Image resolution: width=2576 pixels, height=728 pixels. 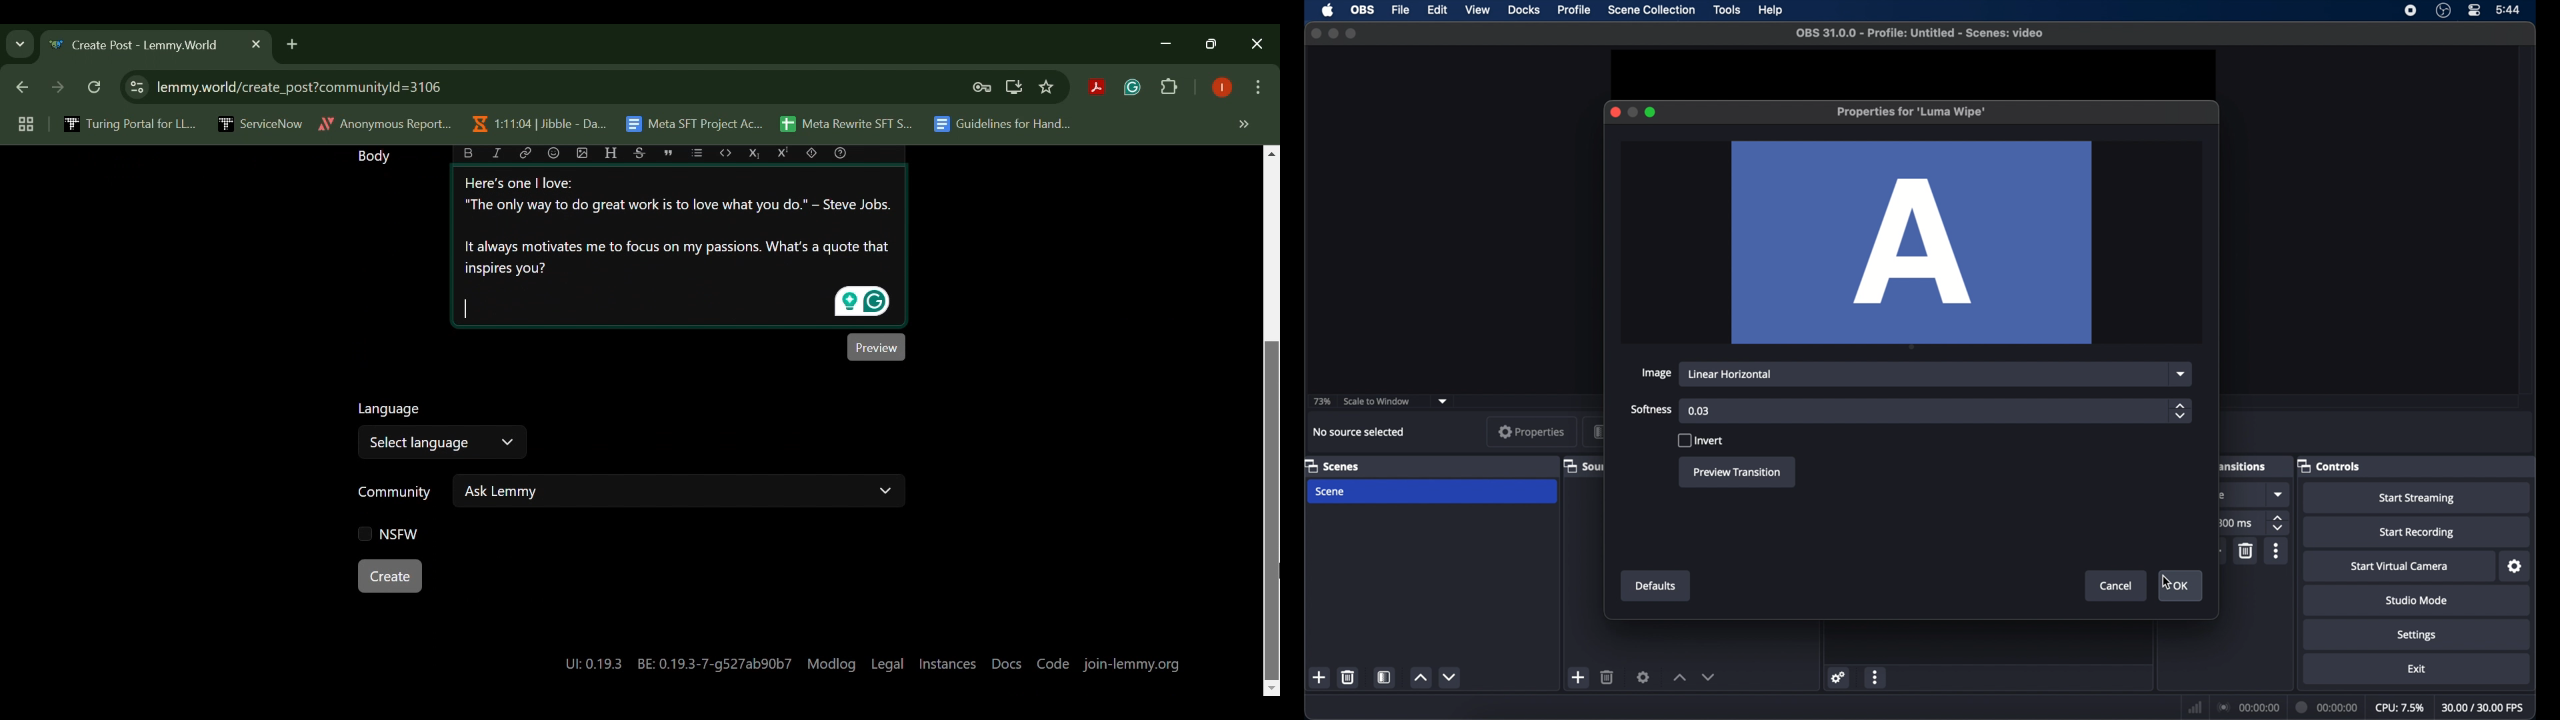 I want to click on ServiceNow, so click(x=261, y=123).